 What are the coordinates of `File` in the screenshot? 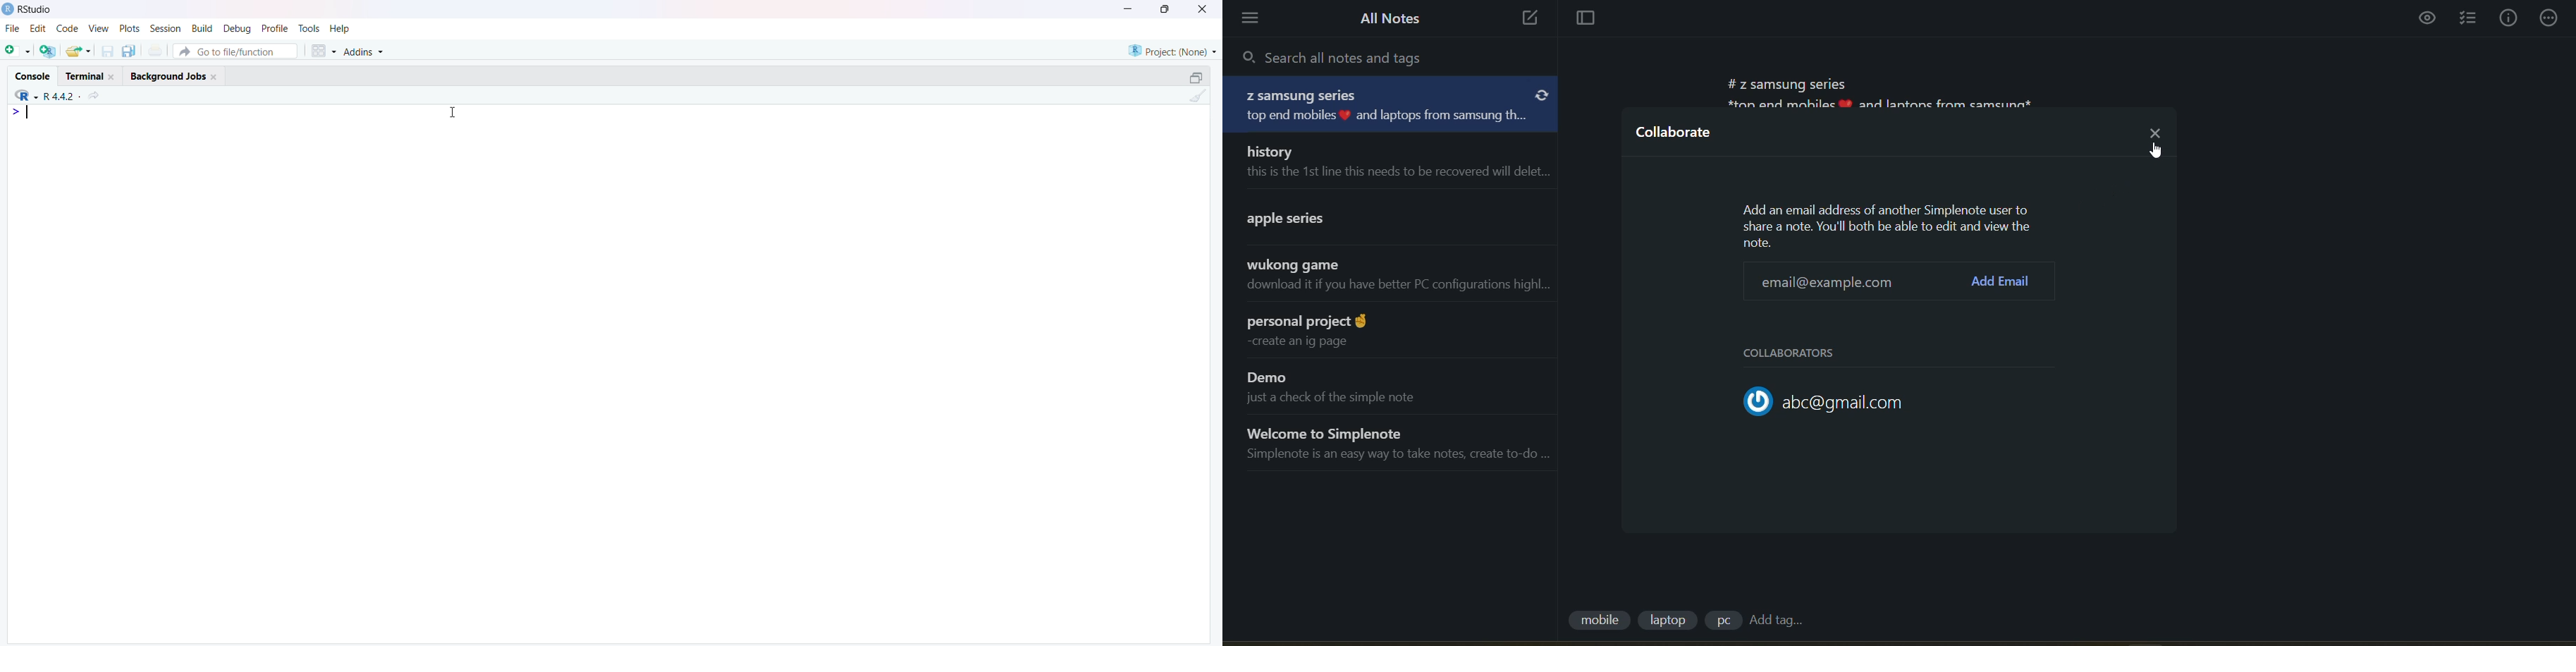 It's located at (11, 31).